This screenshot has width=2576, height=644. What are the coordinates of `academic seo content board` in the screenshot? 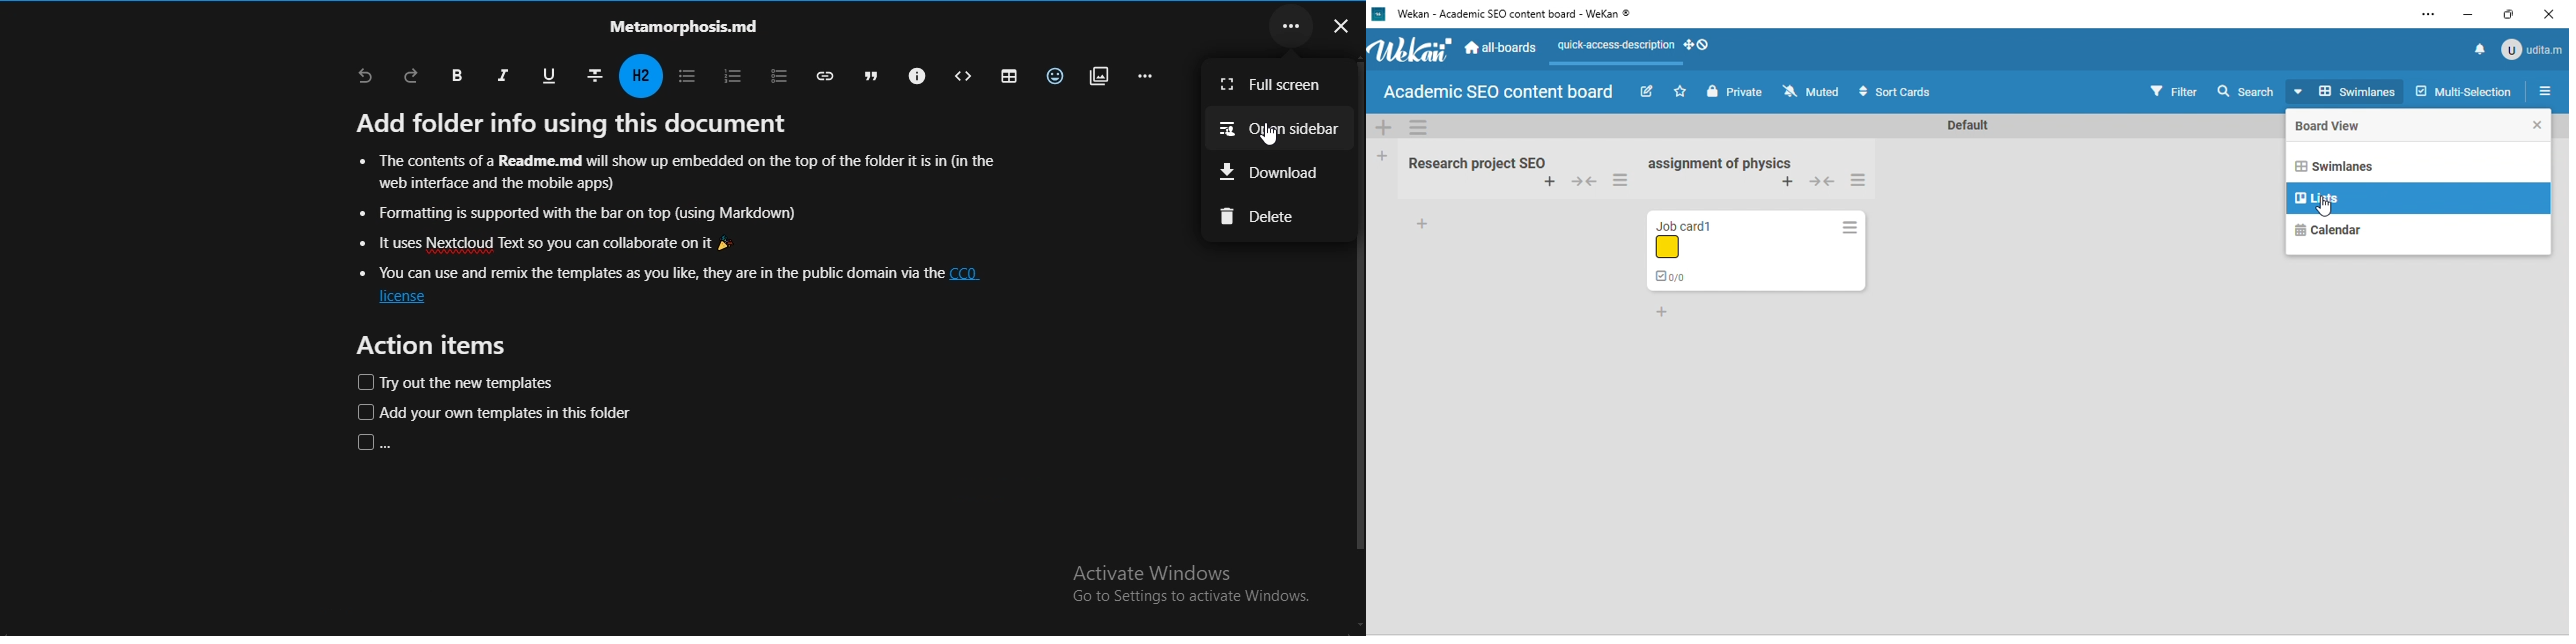 It's located at (1502, 92).